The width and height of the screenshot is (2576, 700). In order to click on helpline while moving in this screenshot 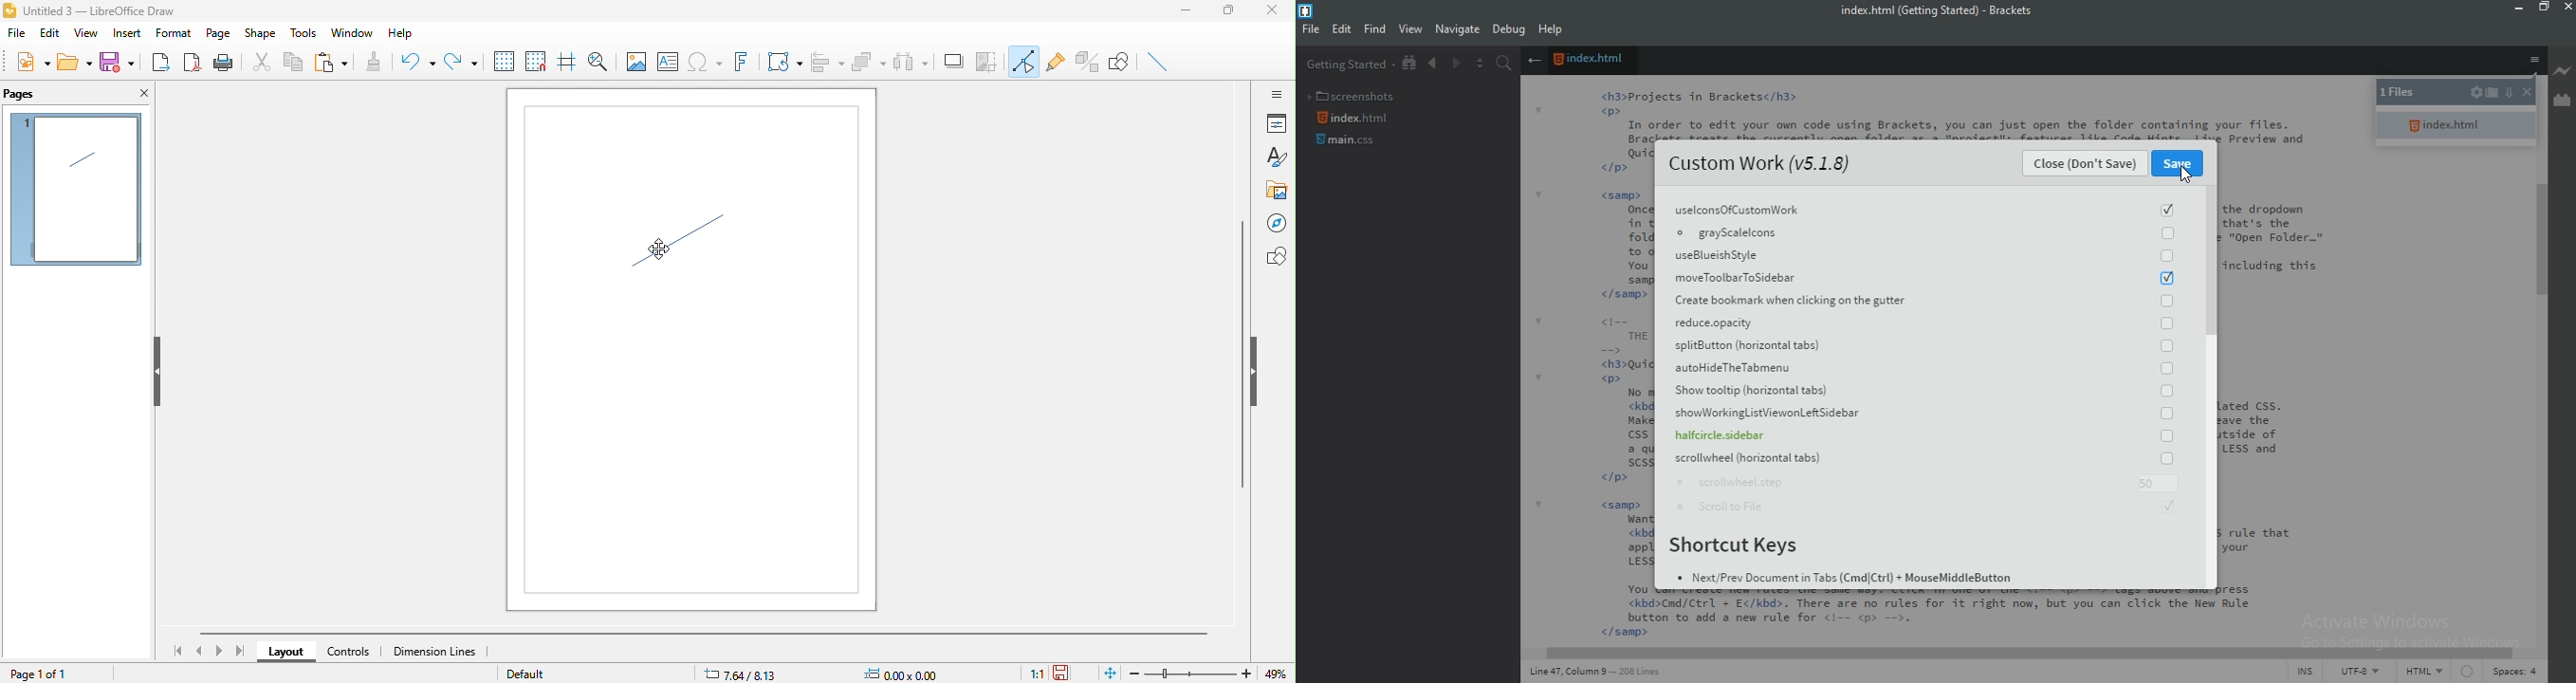, I will do `click(565, 64)`.